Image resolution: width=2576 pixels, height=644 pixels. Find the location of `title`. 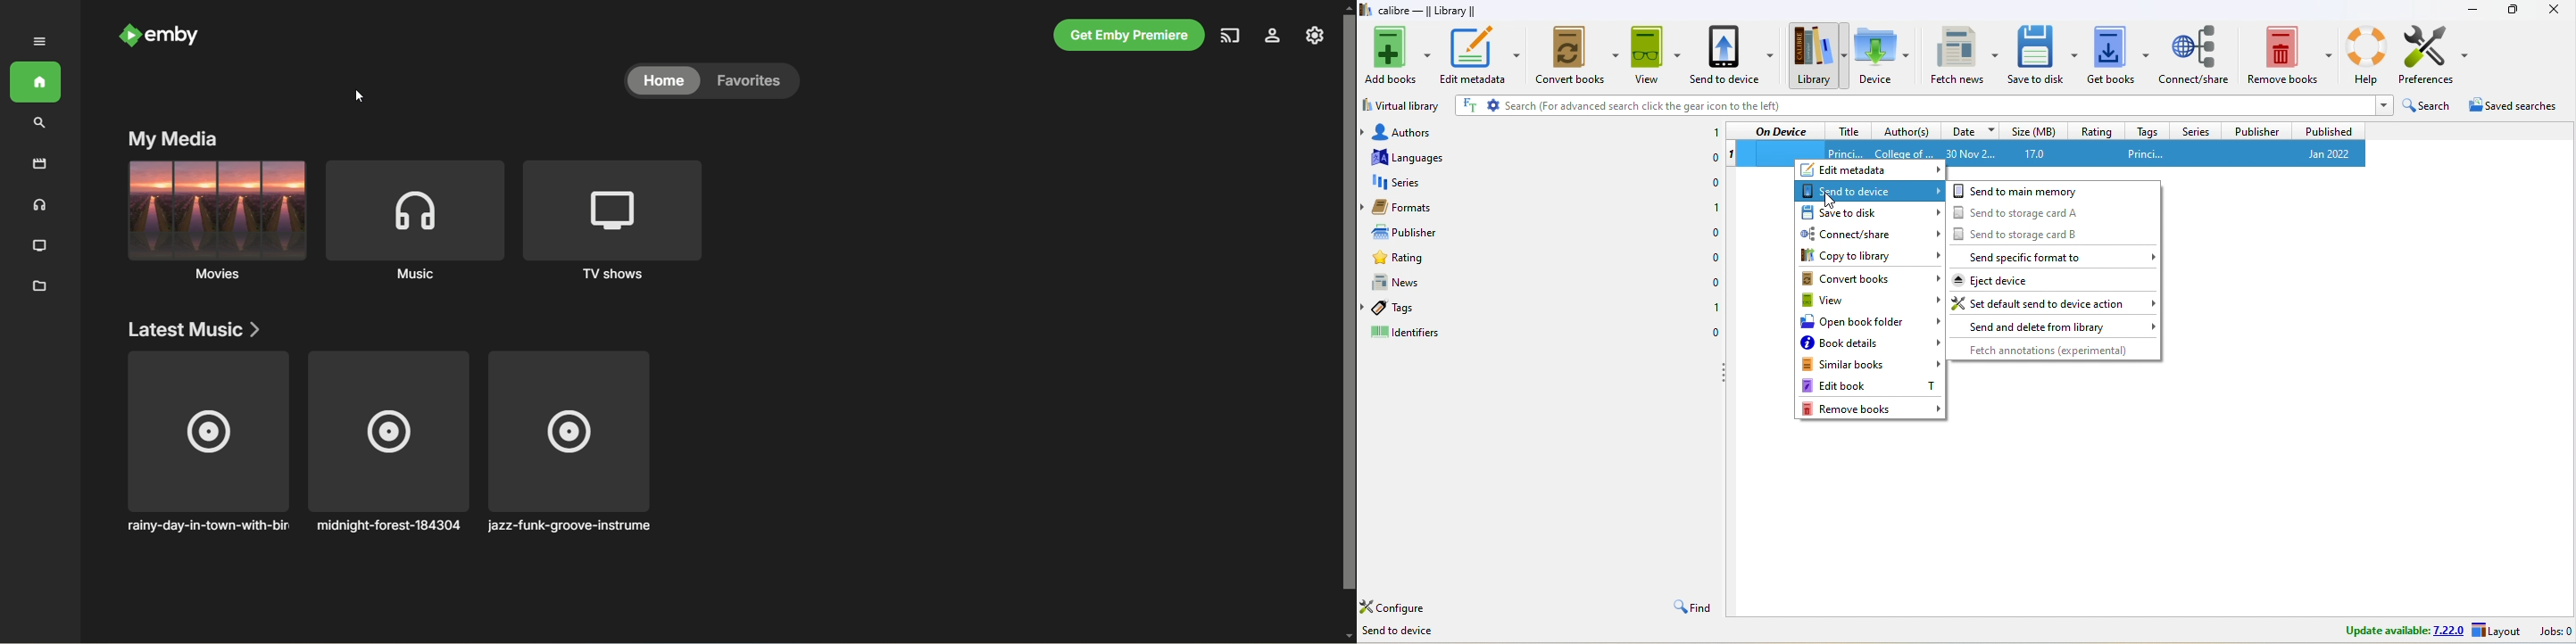

title is located at coordinates (1848, 129).